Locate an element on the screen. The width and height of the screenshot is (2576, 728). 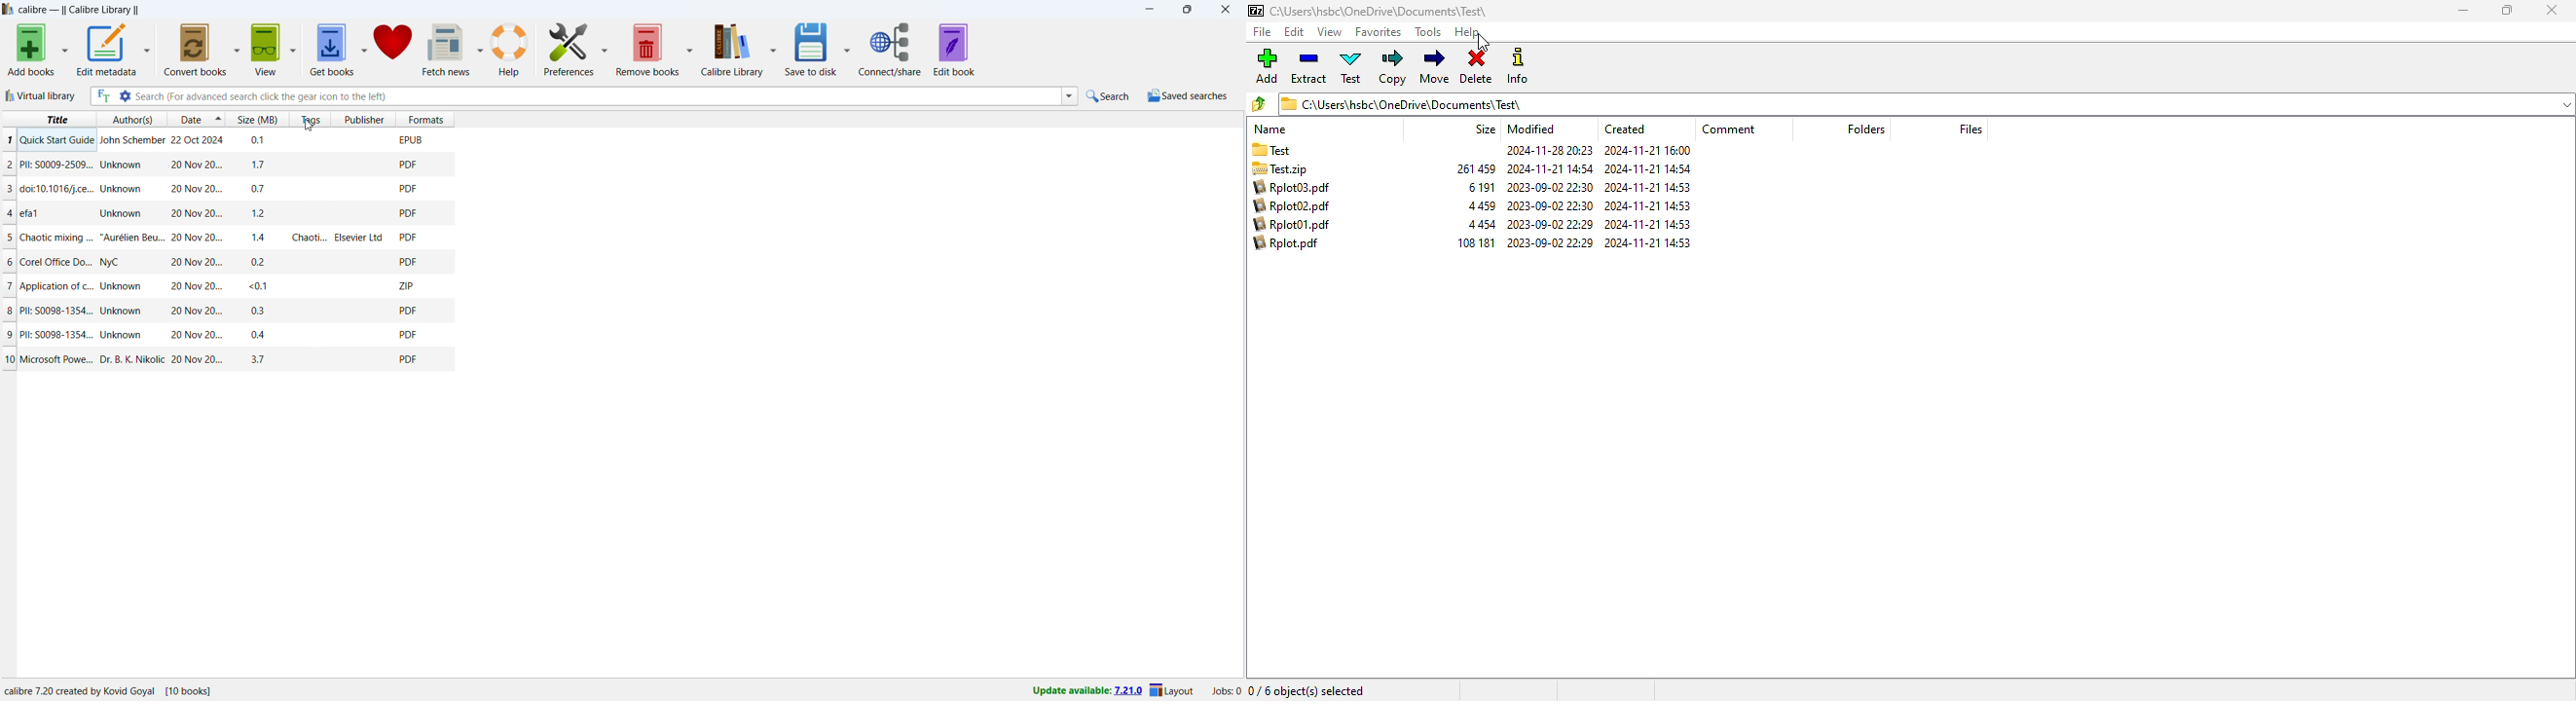
files is located at coordinates (1971, 129).